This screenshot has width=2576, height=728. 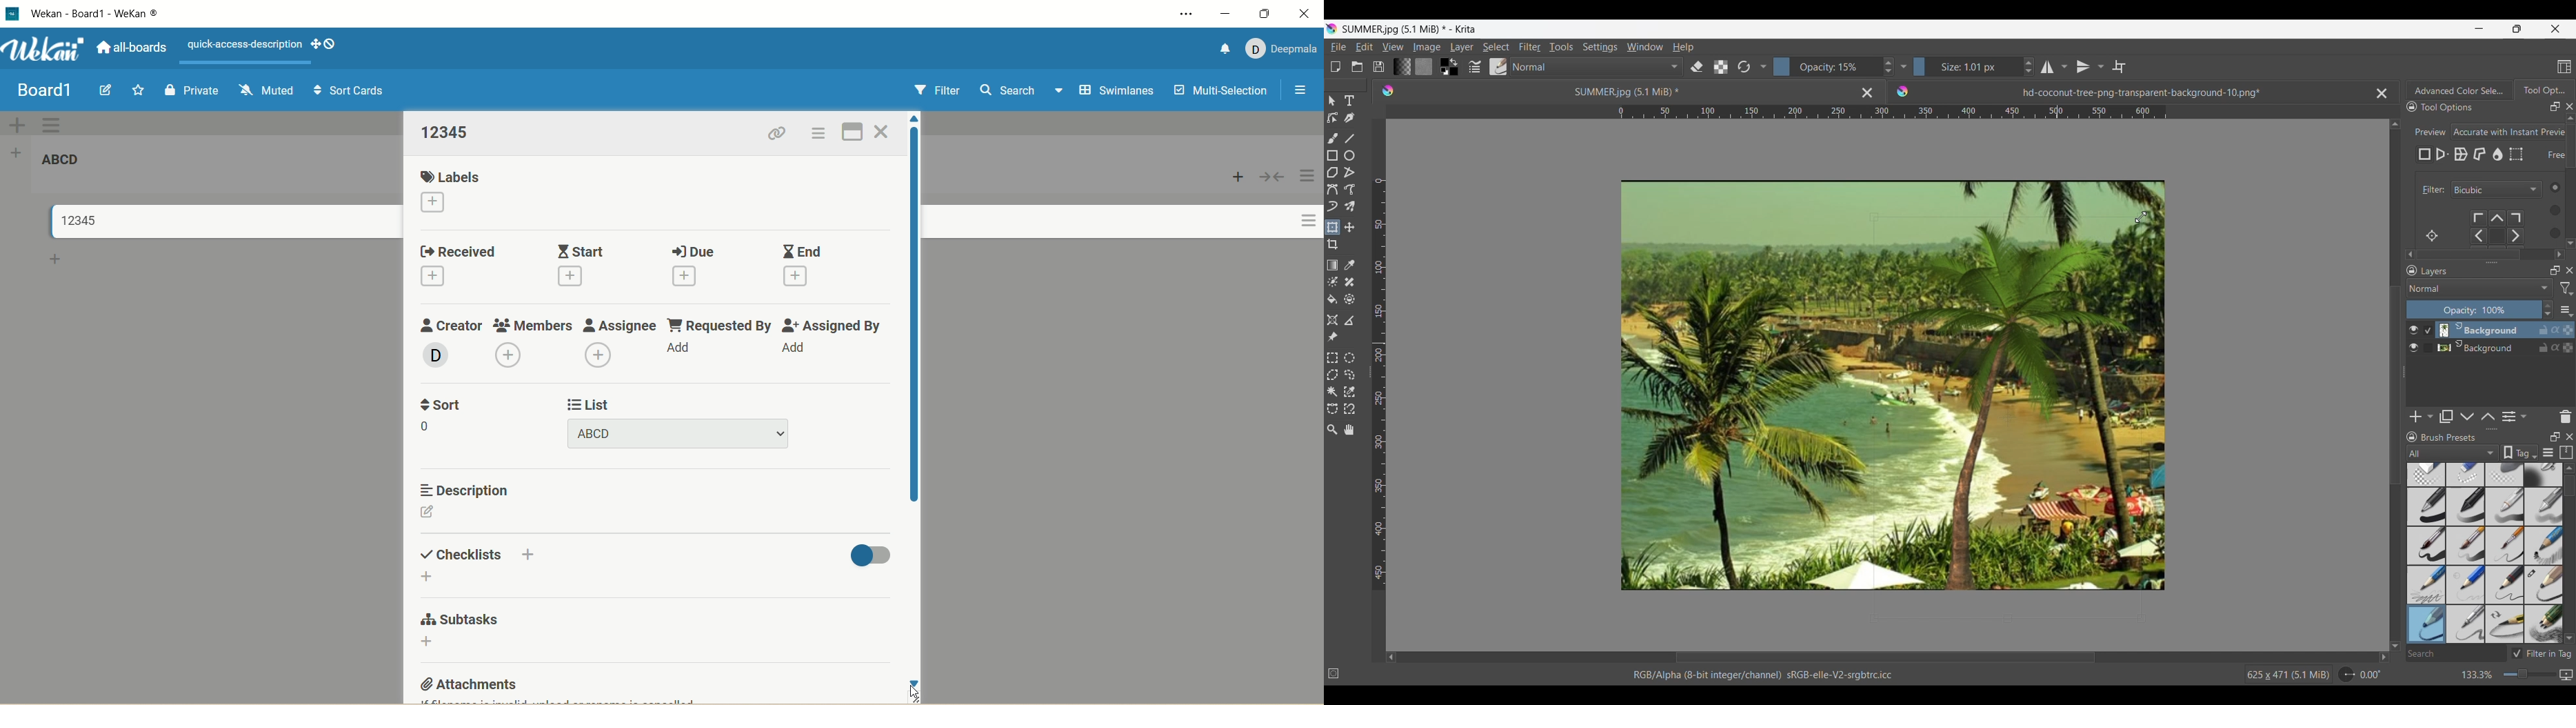 I want to click on Information about the selected image, so click(x=2288, y=674).